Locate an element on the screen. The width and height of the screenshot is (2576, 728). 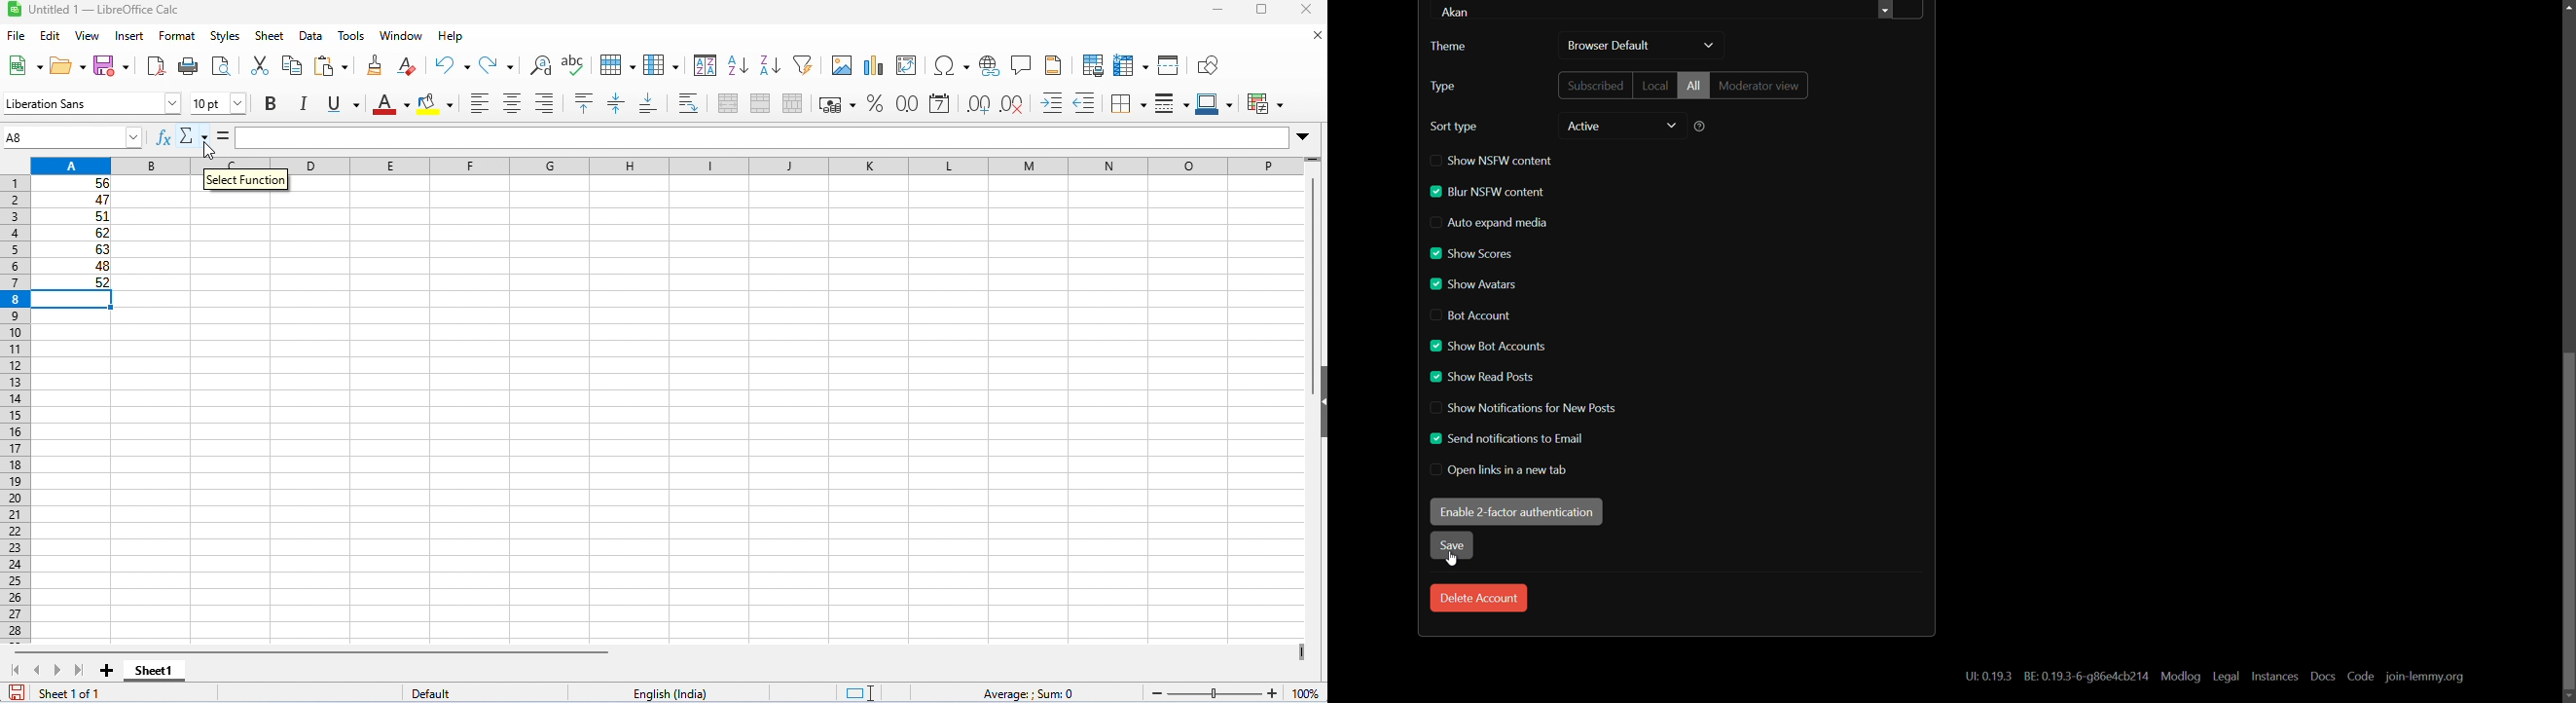
close is located at coordinates (1308, 11).